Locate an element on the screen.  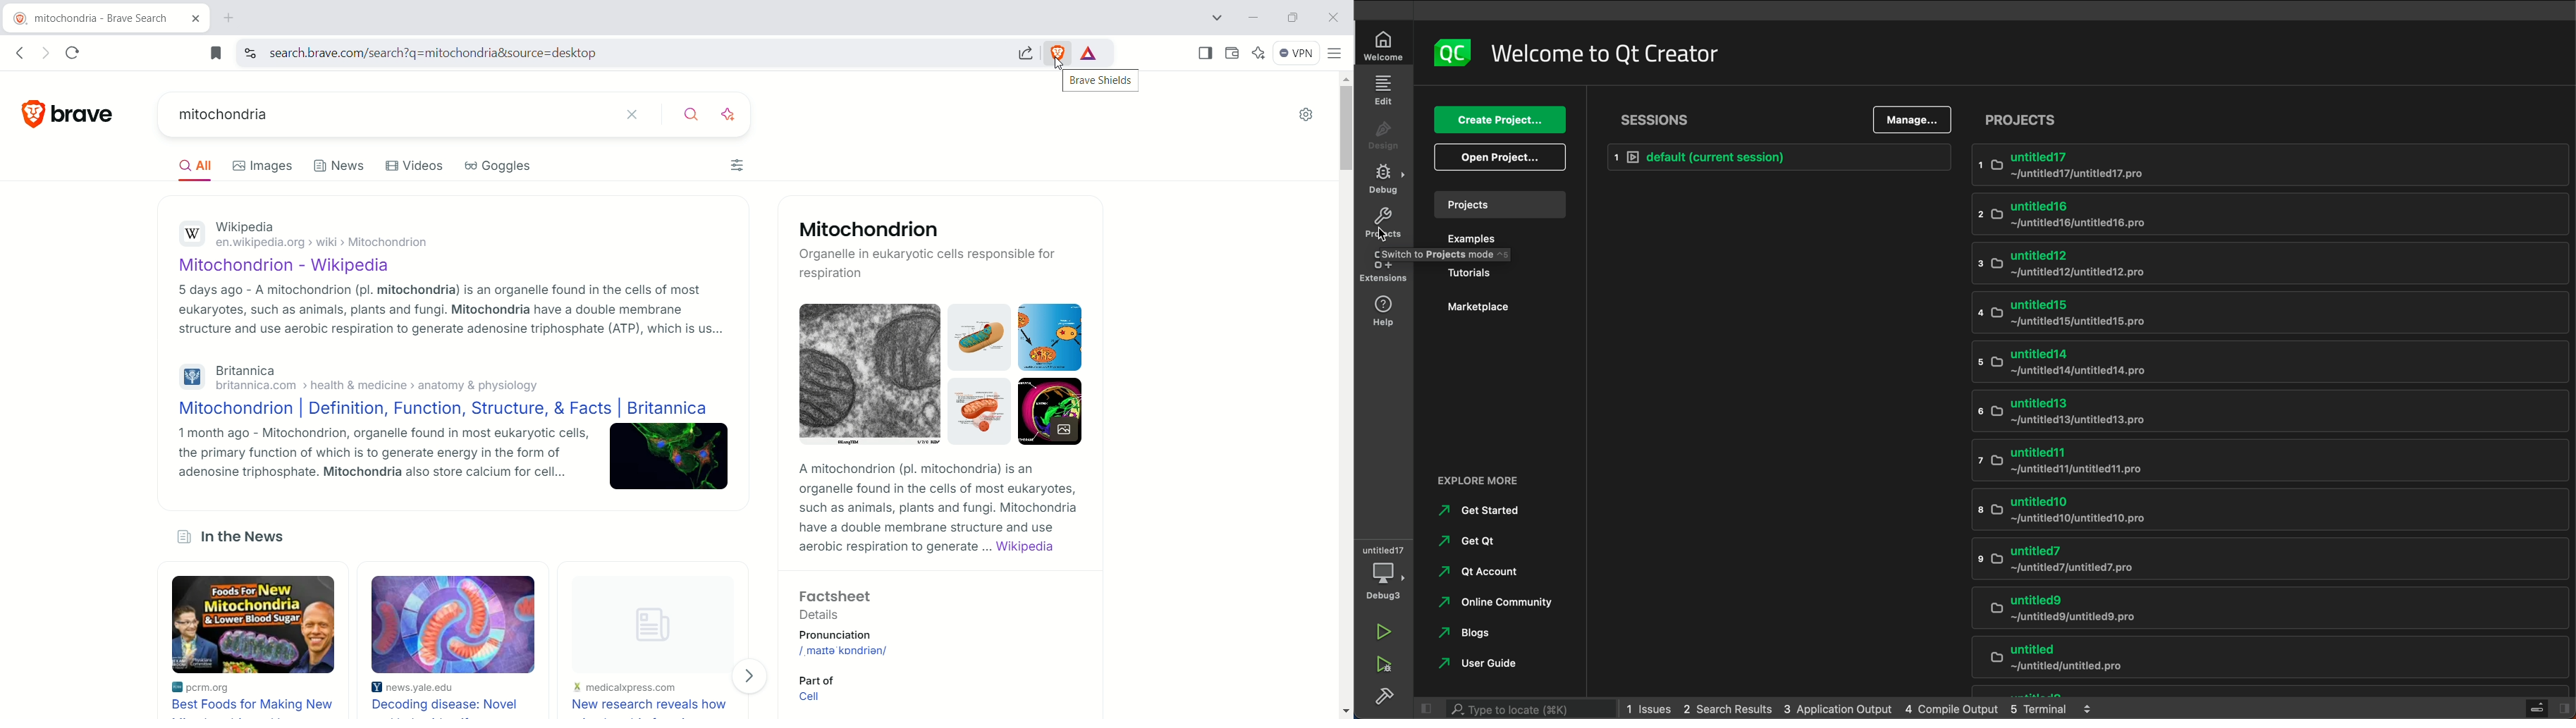
Debugger  is located at coordinates (1382, 570).